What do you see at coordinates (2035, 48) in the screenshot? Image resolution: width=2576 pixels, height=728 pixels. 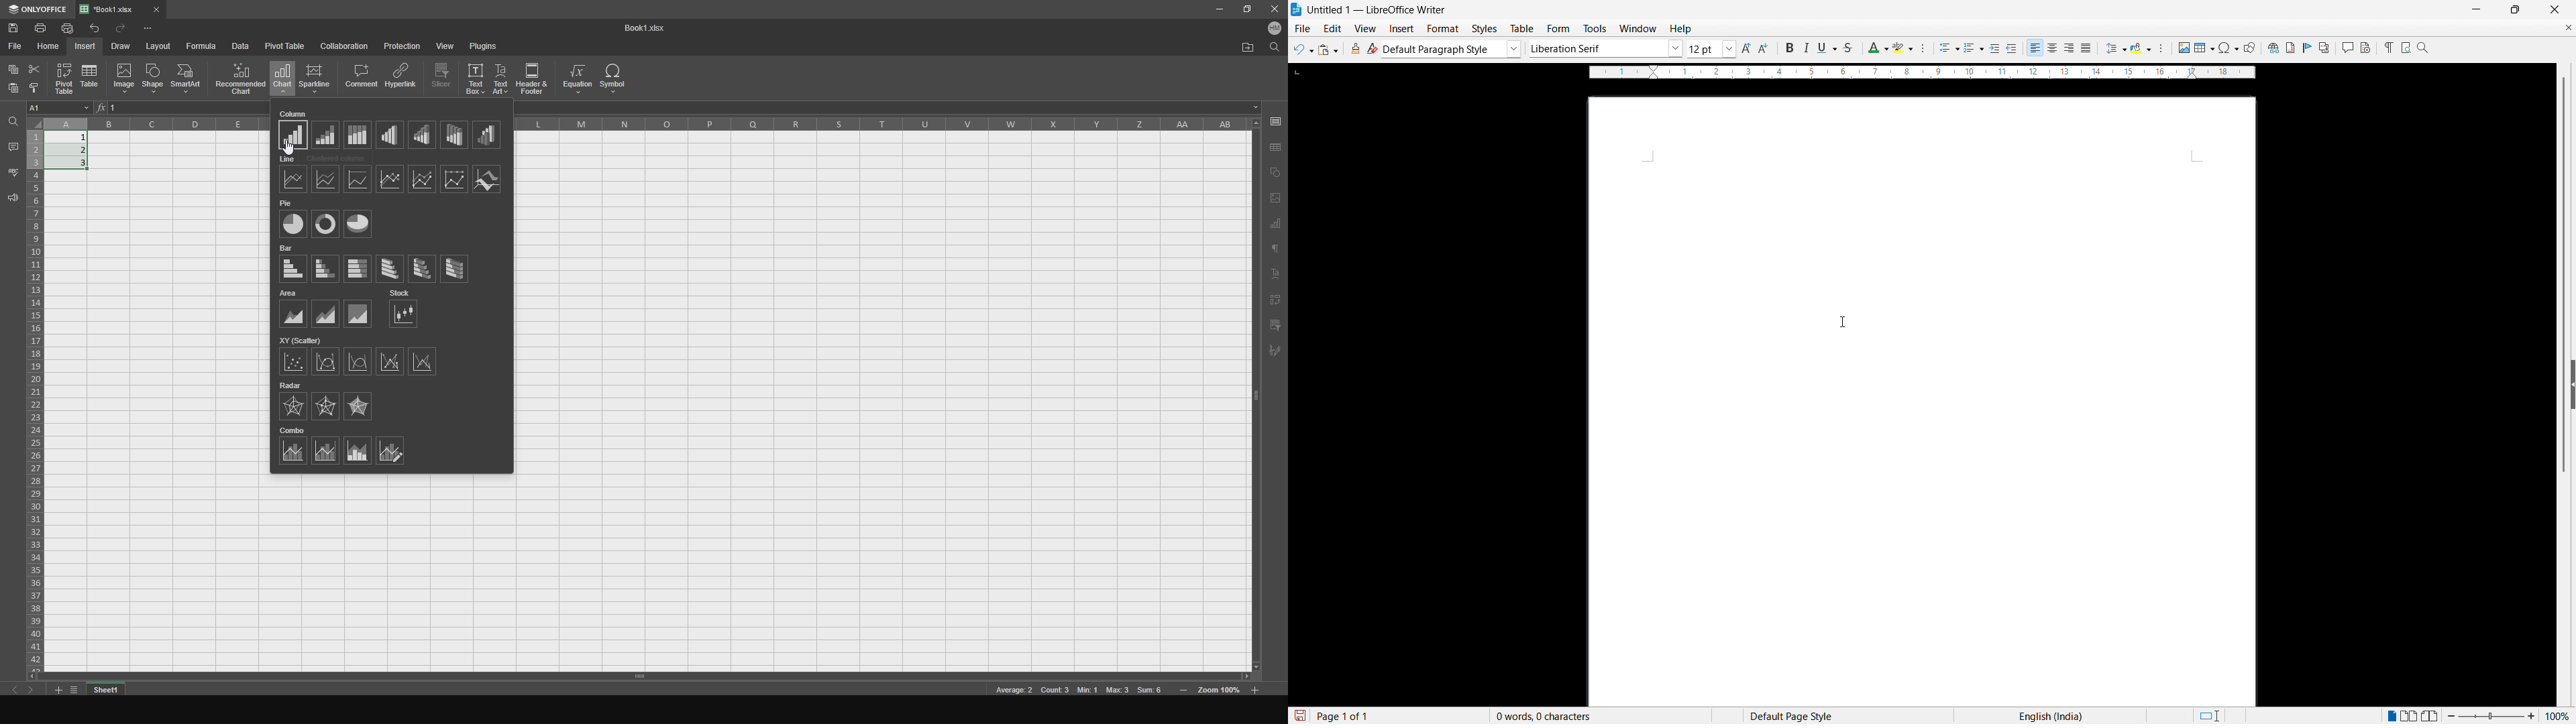 I see `Align left` at bounding box center [2035, 48].